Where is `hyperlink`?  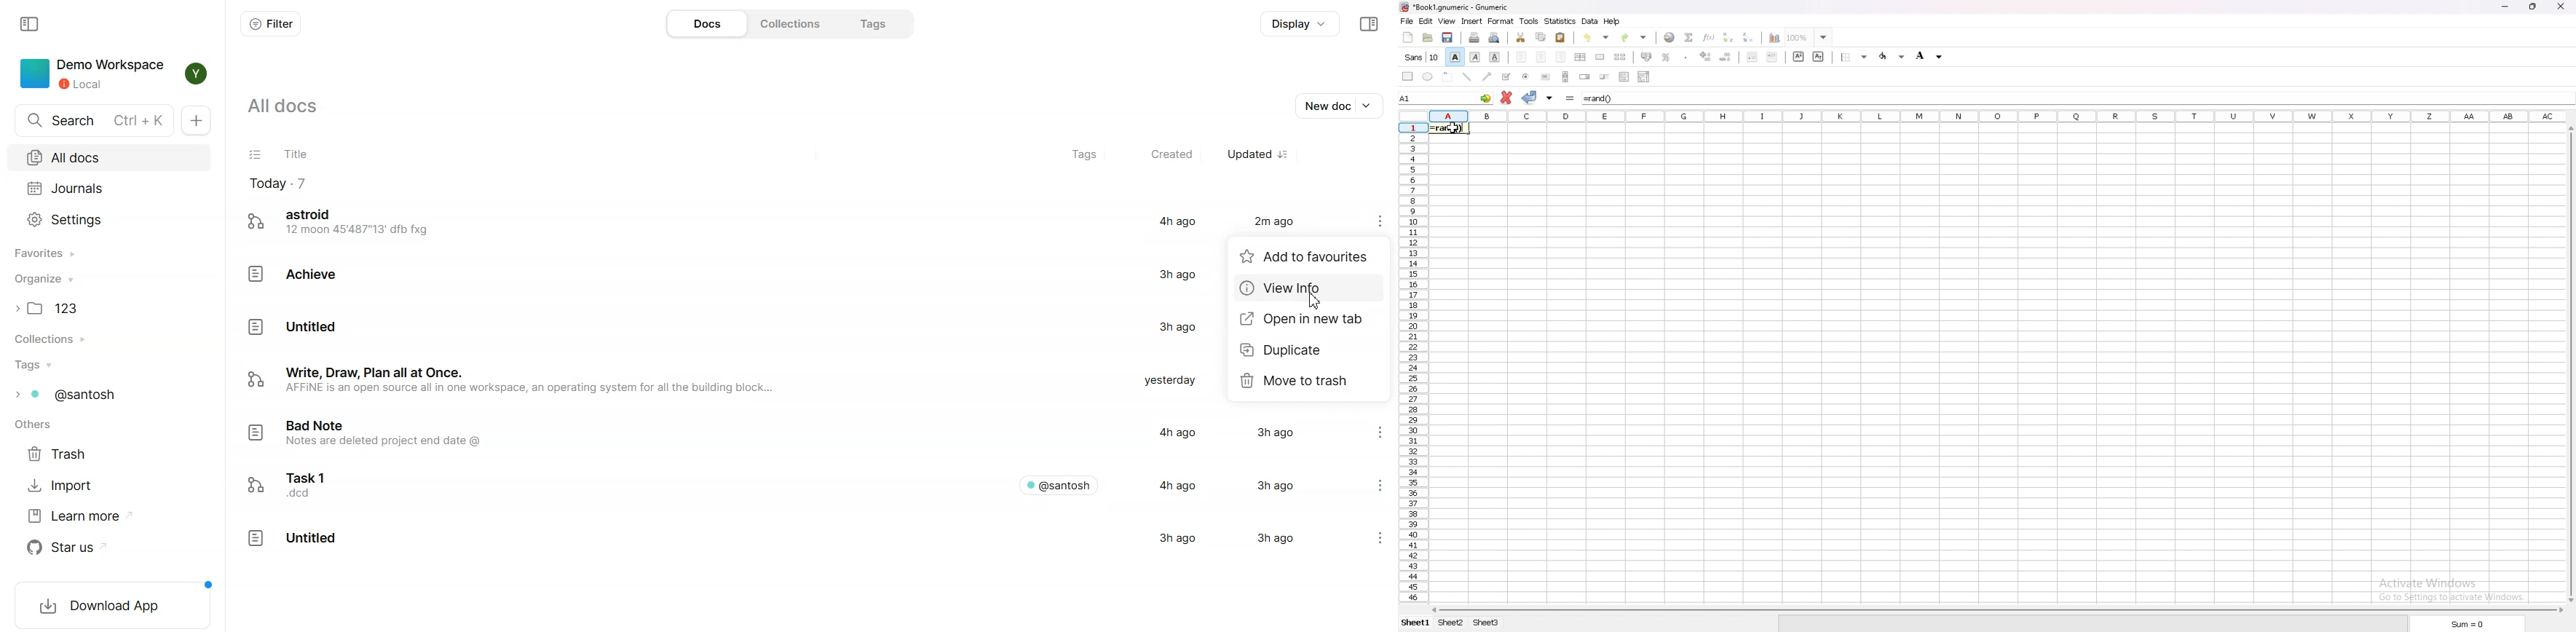
hyperlink is located at coordinates (1670, 37).